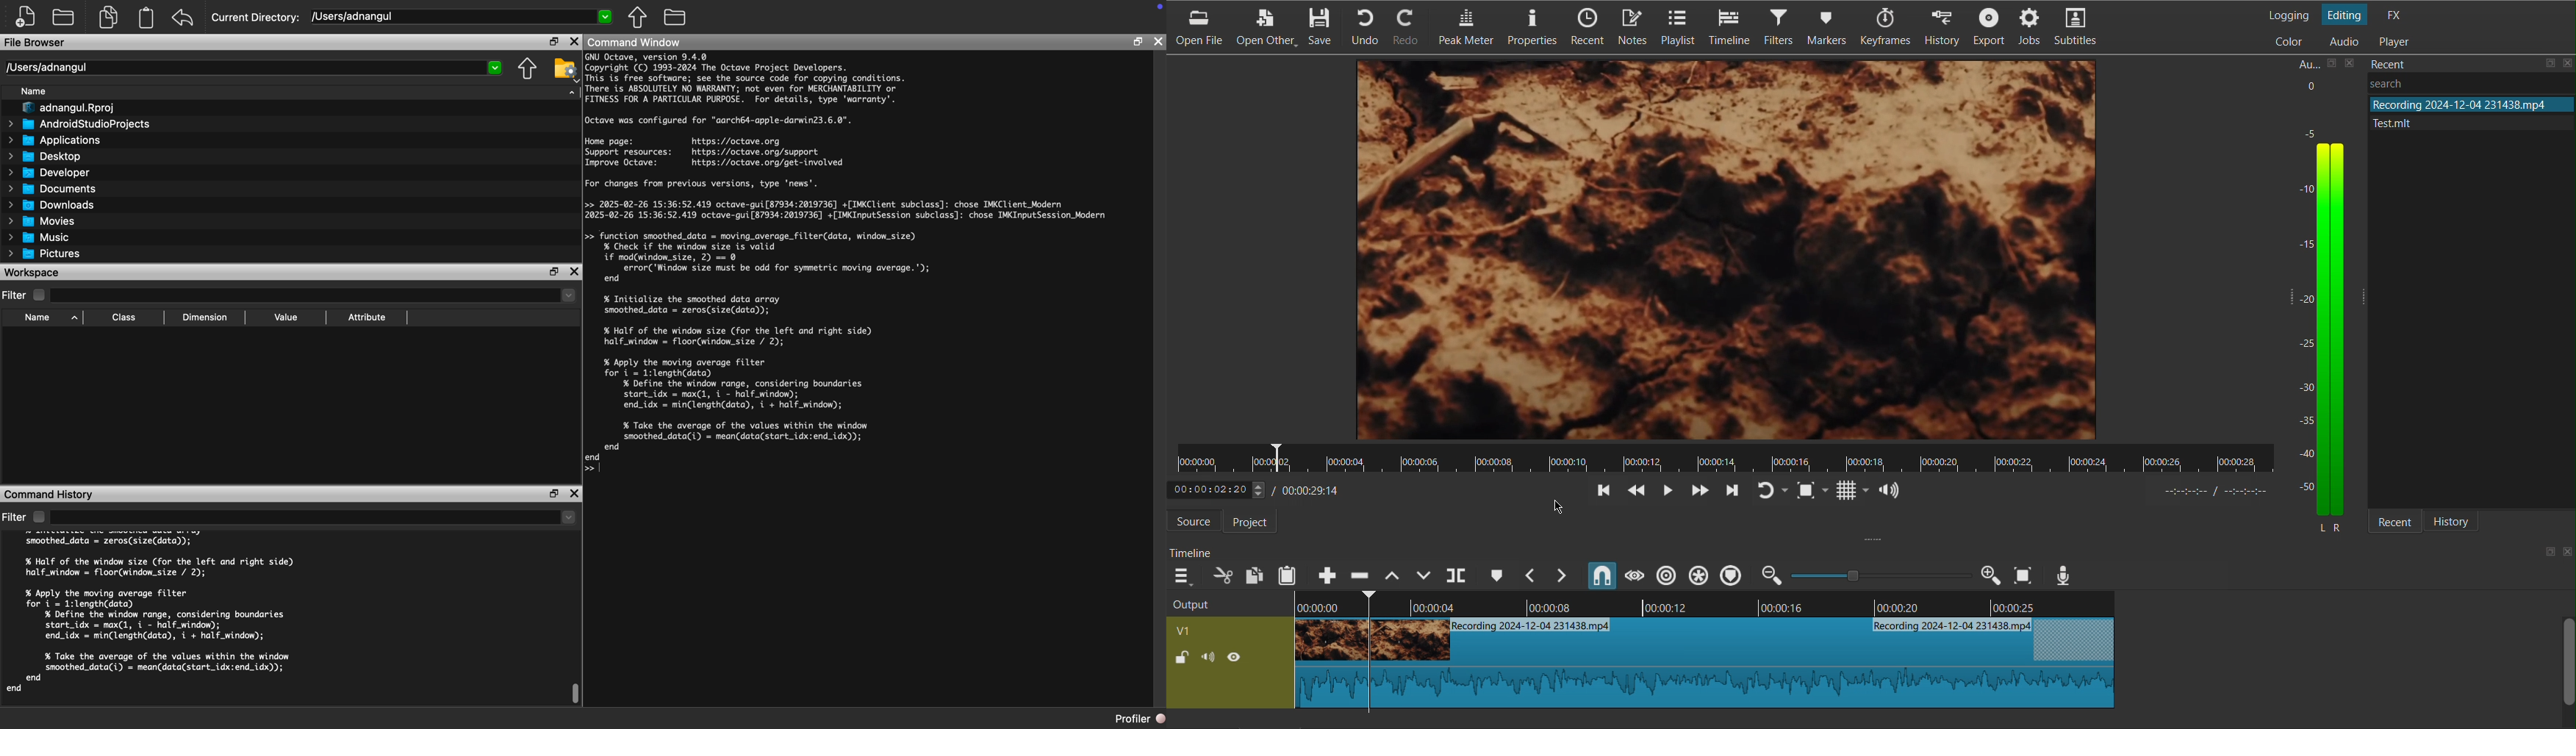 Image resolution: width=2576 pixels, height=756 pixels. What do you see at coordinates (1158, 43) in the screenshot?
I see `Close` at bounding box center [1158, 43].